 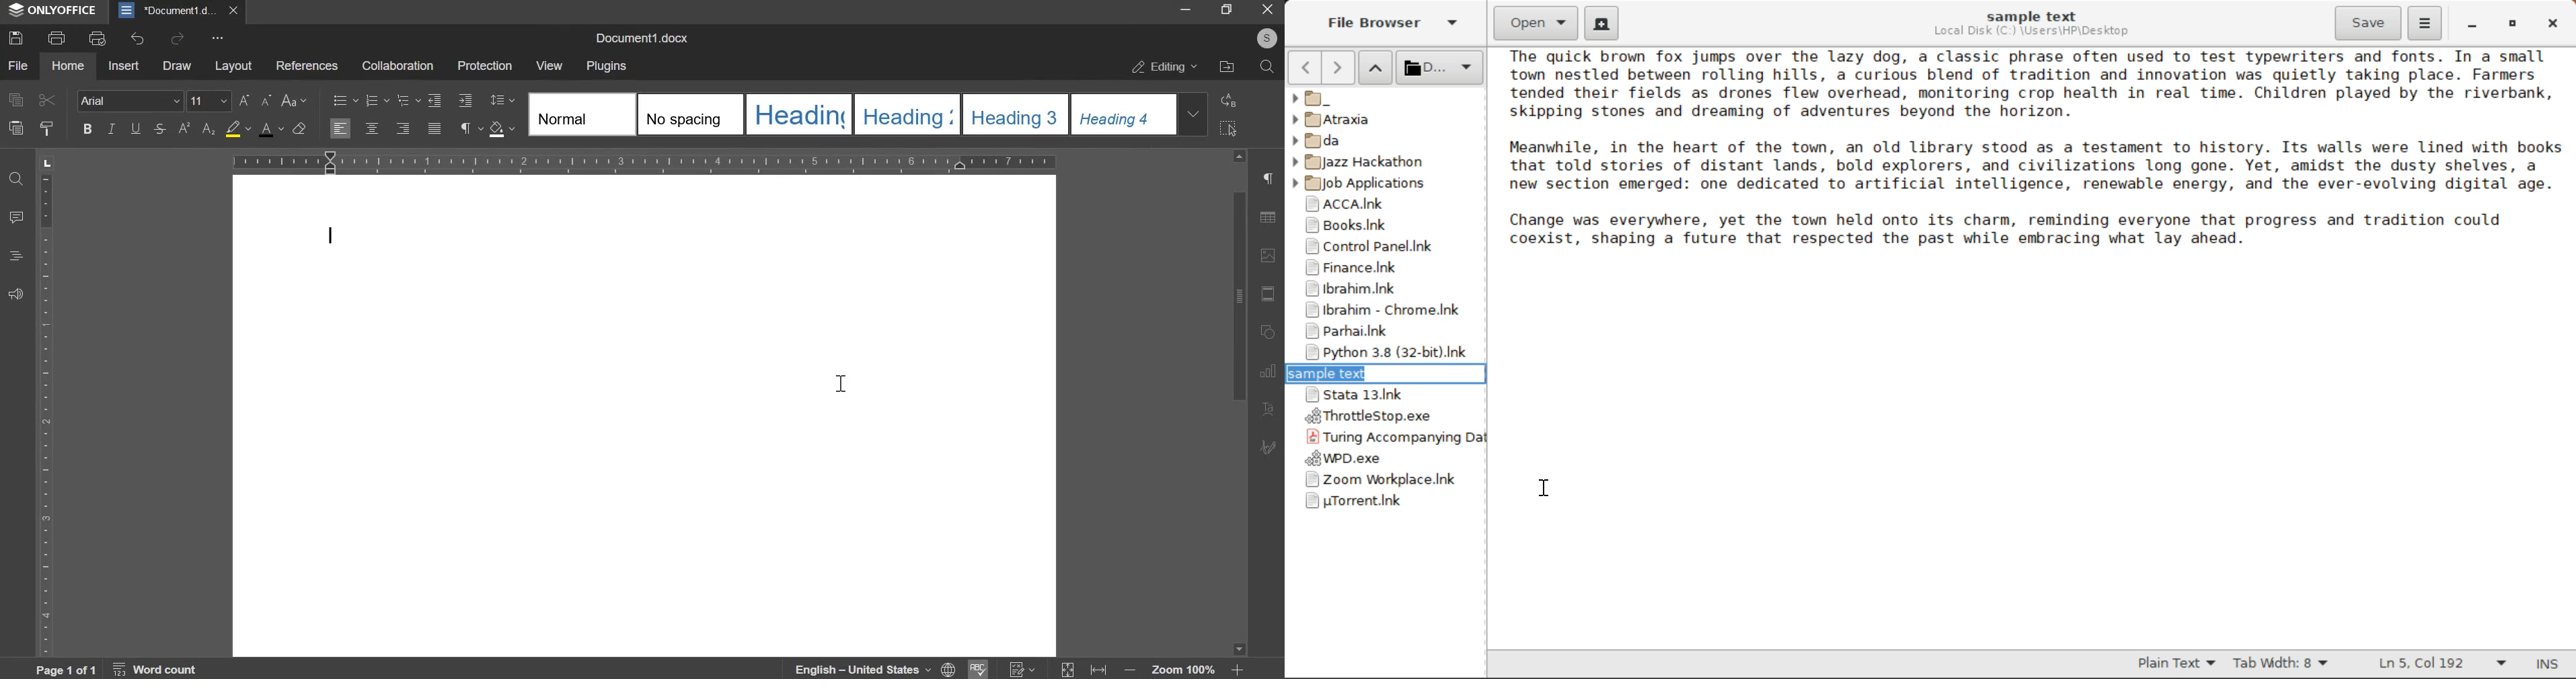 What do you see at coordinates (19, 102) in the screenshot?
I see `copy` at bounding box center [19, 102].